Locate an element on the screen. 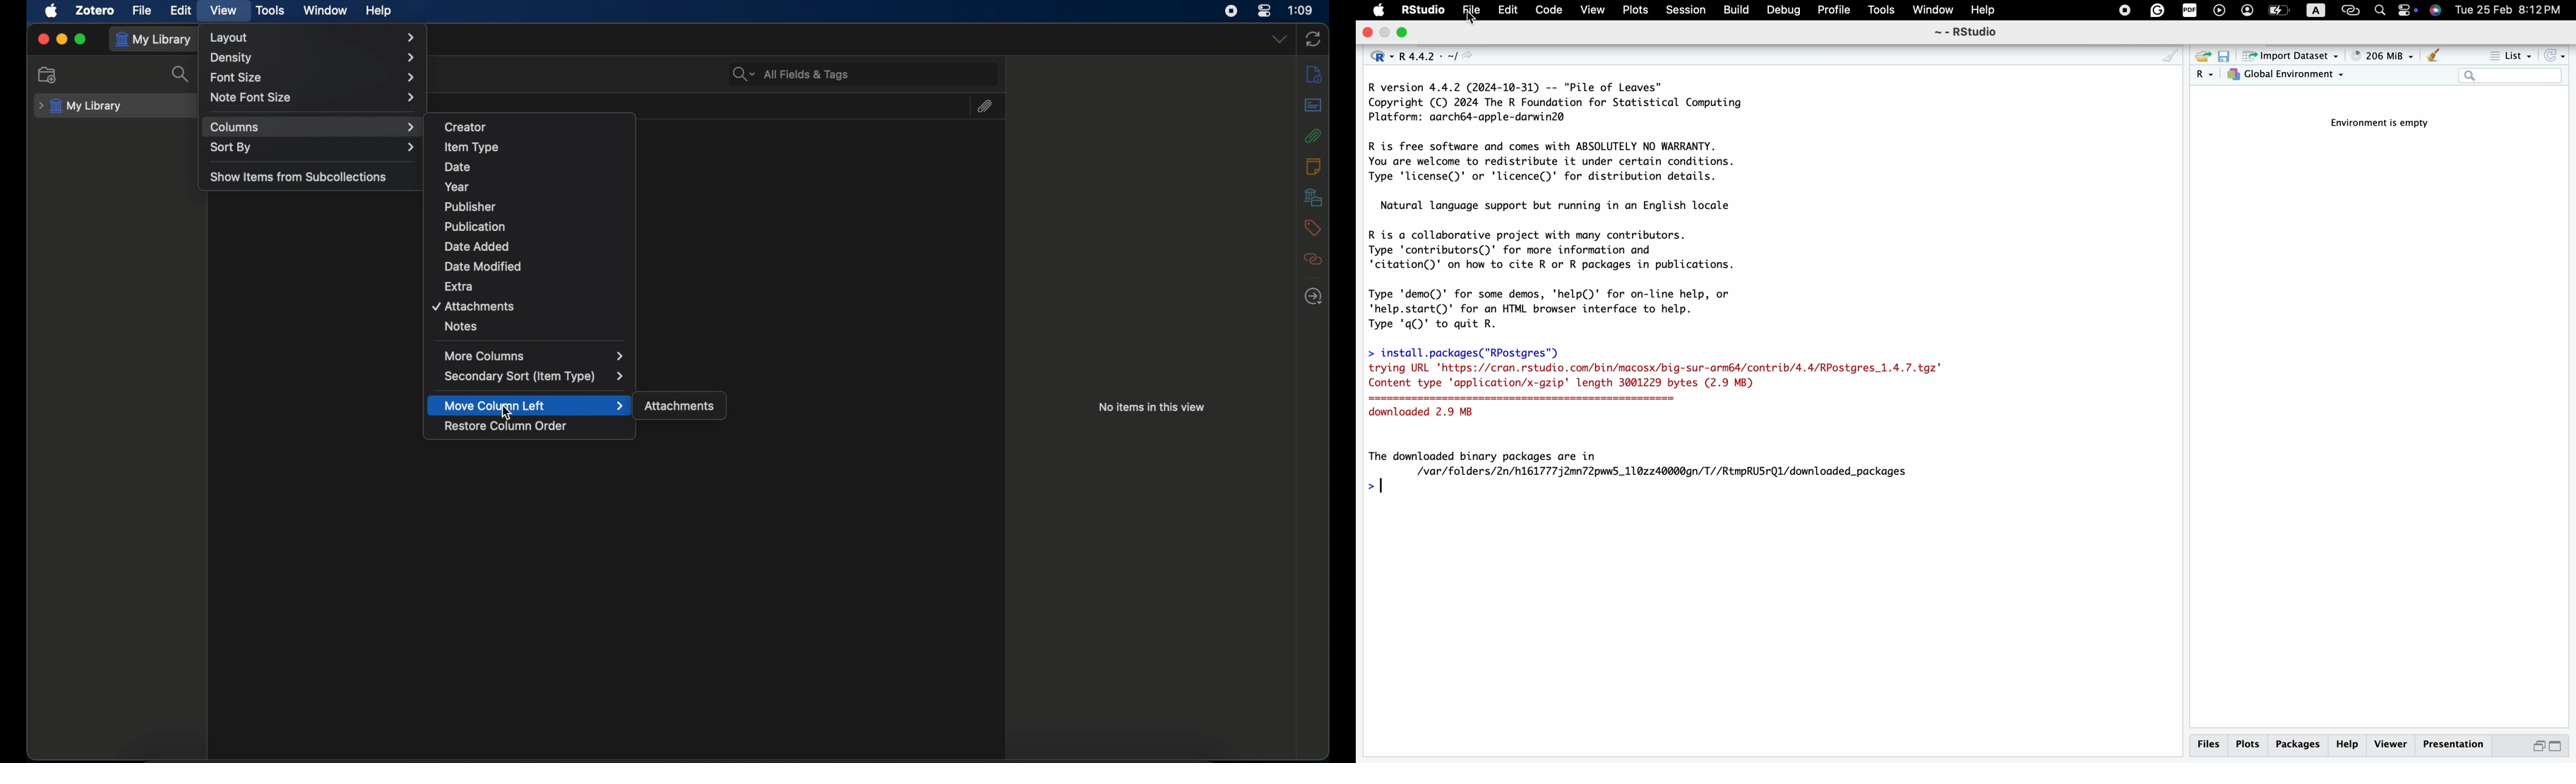 The height and width of the screenshot is (784, 2576). attachments is located at coordinates (475, 307).